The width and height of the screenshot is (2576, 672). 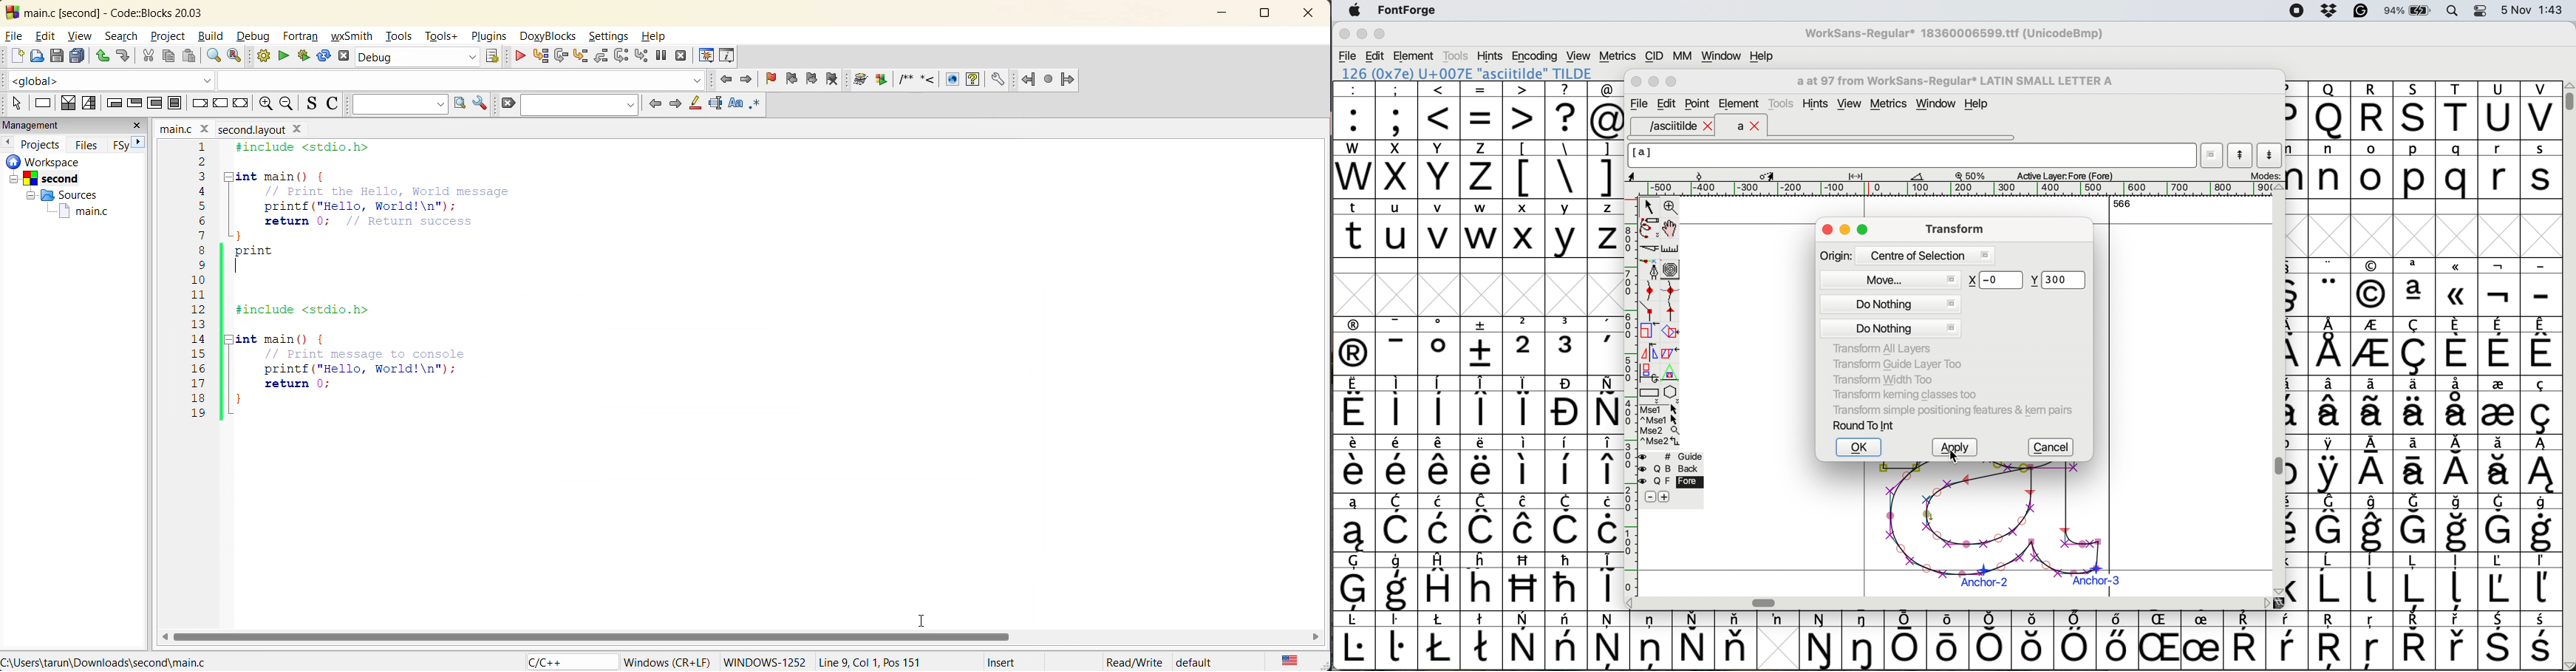 I want to click on y, so click(x=1564, y=229).